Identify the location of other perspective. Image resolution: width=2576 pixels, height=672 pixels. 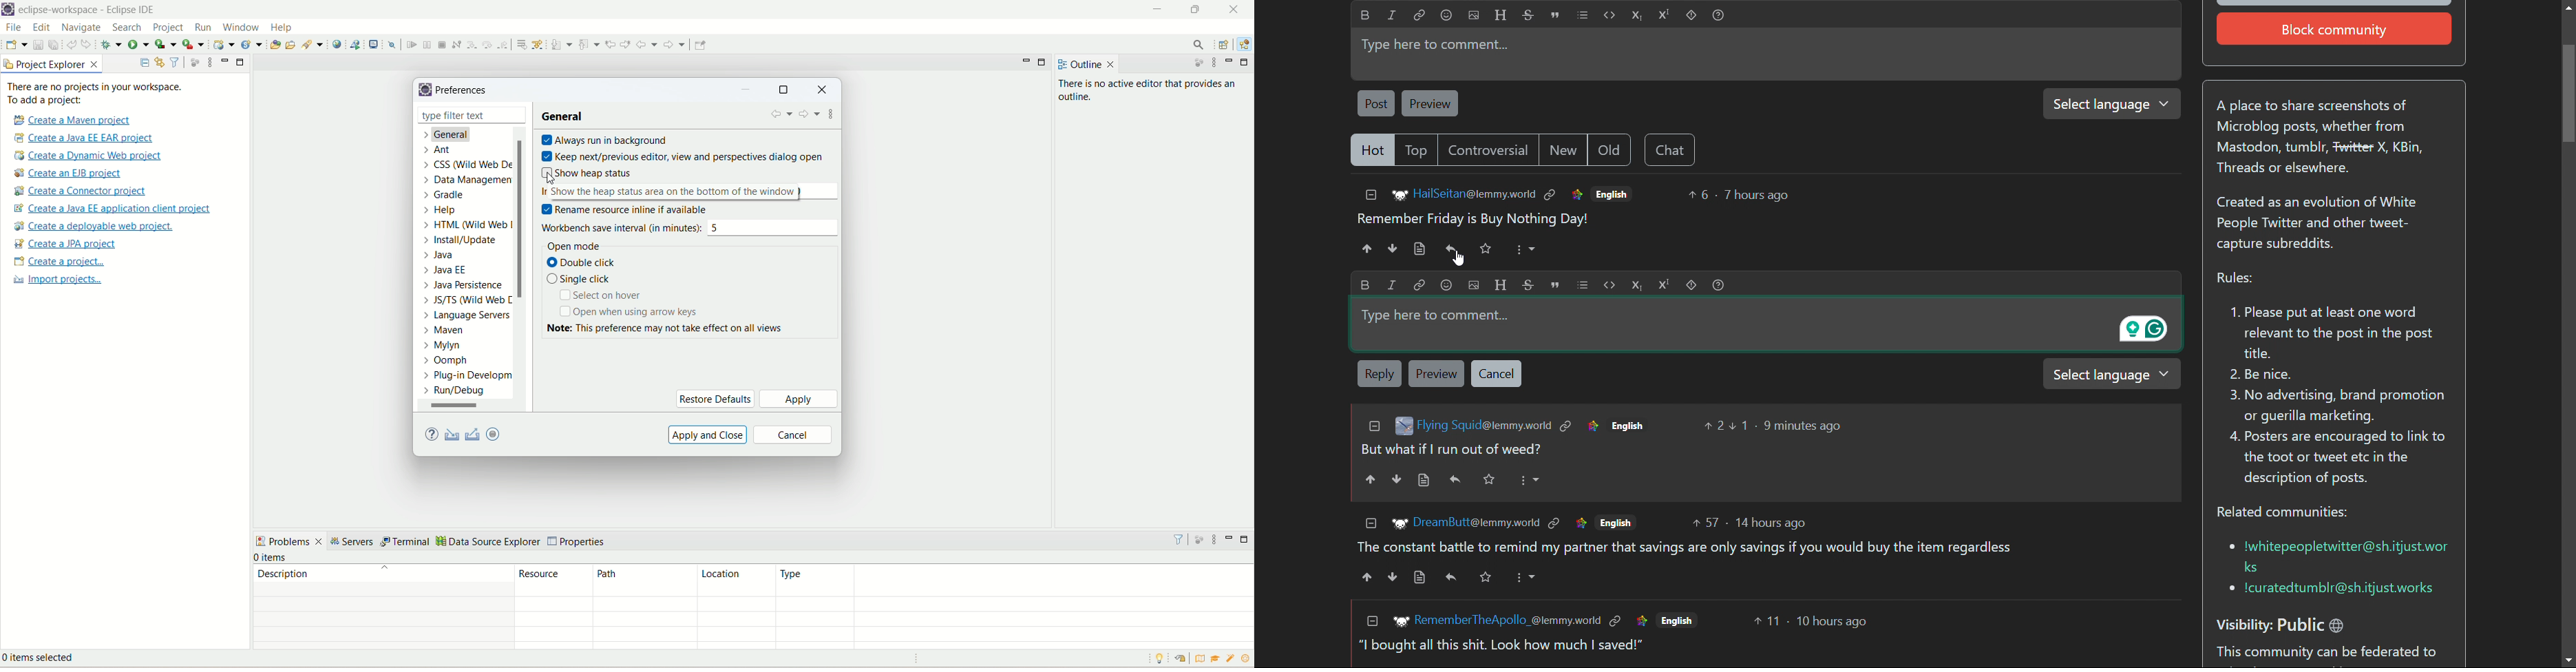
(1225, 45).